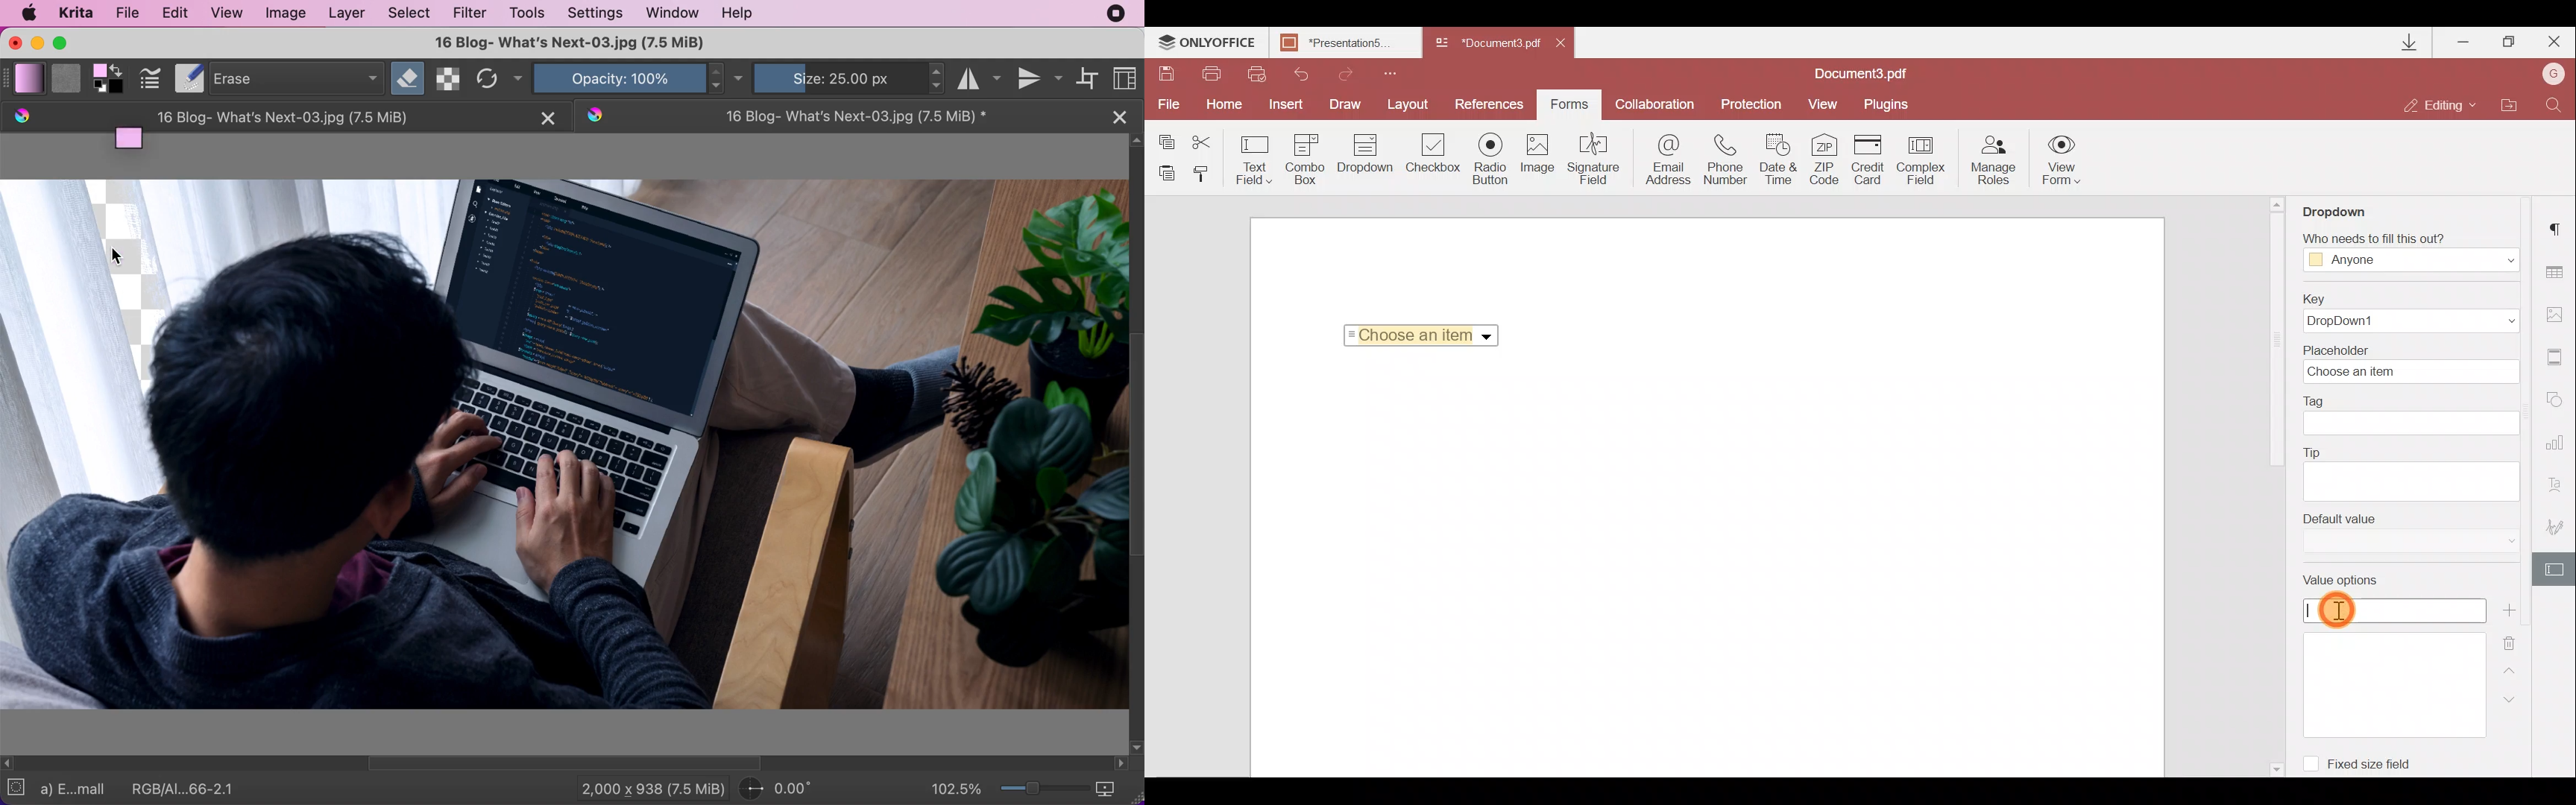  I want to click on scroll bar, so click(2275, 342).